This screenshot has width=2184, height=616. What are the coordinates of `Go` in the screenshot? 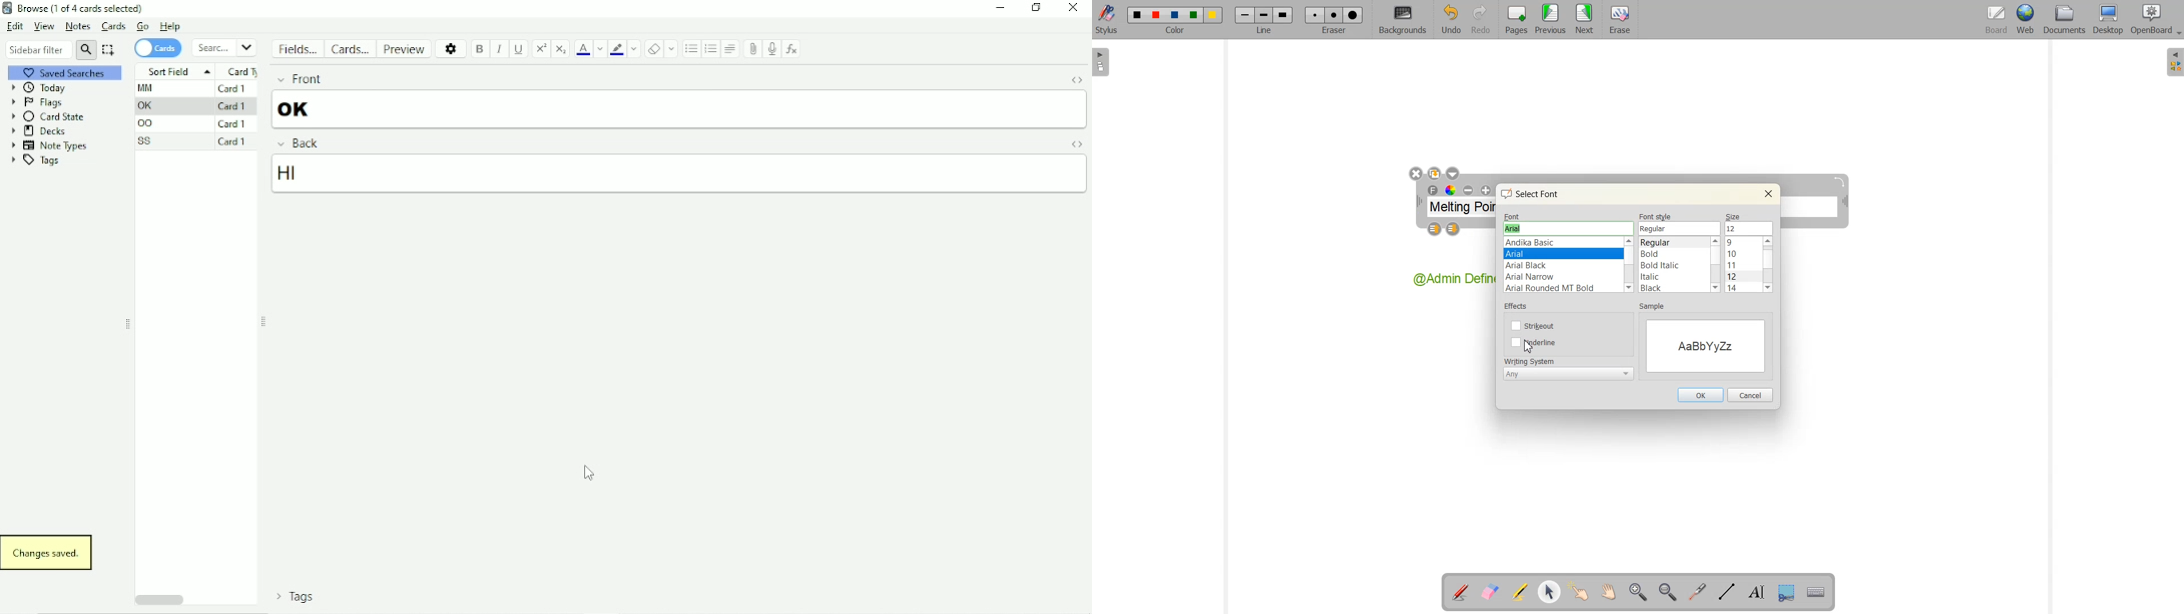 It's located at (143, 26).